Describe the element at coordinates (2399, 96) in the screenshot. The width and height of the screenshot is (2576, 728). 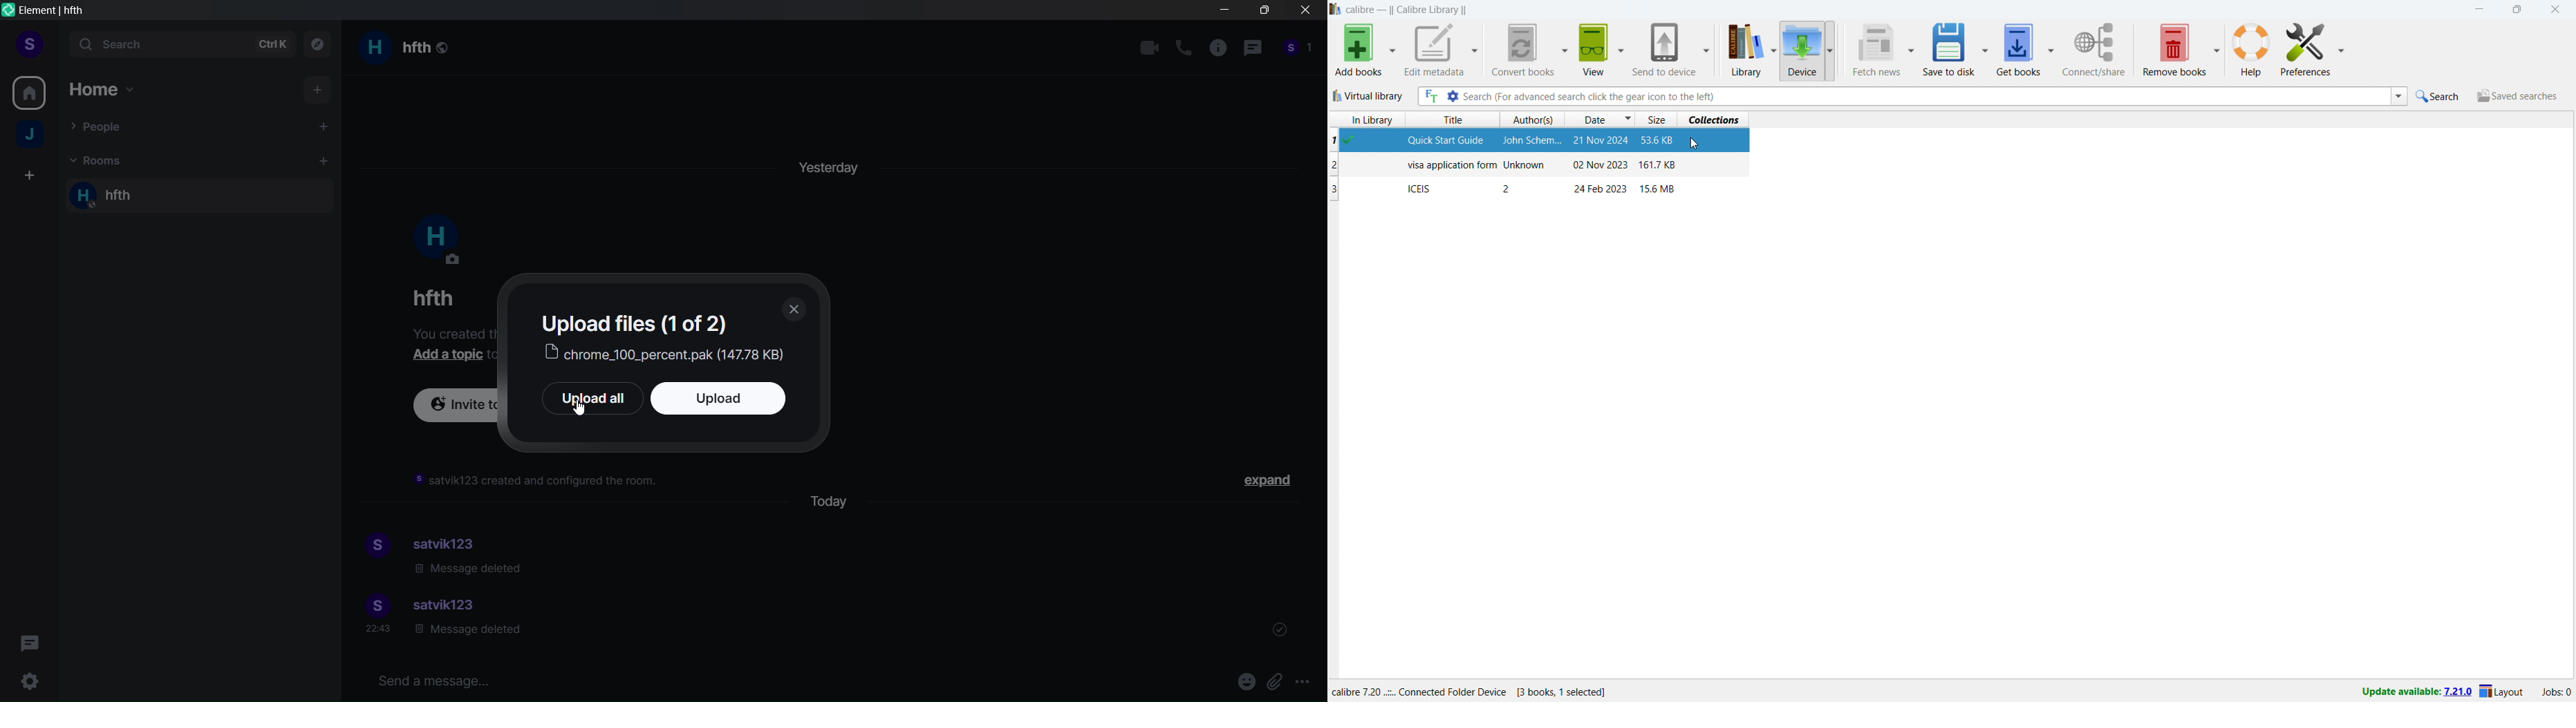
I see `search history` at that location.